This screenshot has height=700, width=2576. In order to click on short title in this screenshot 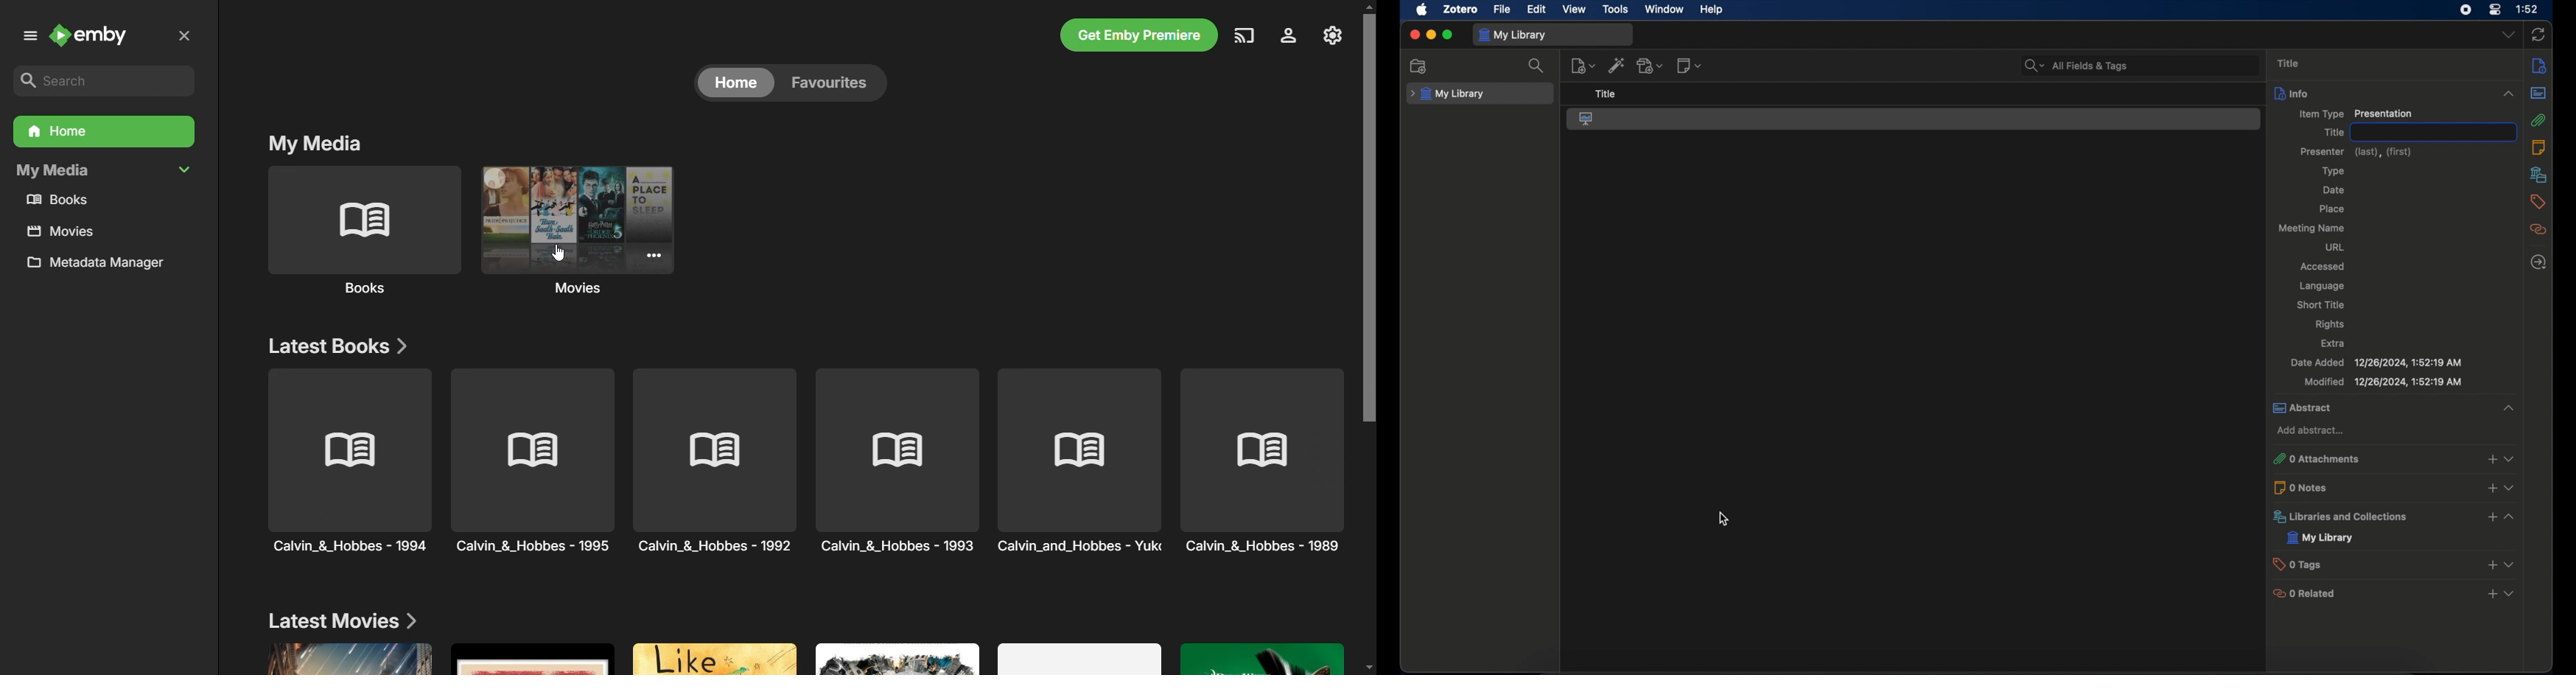, I will do `click(2324, 306)`.